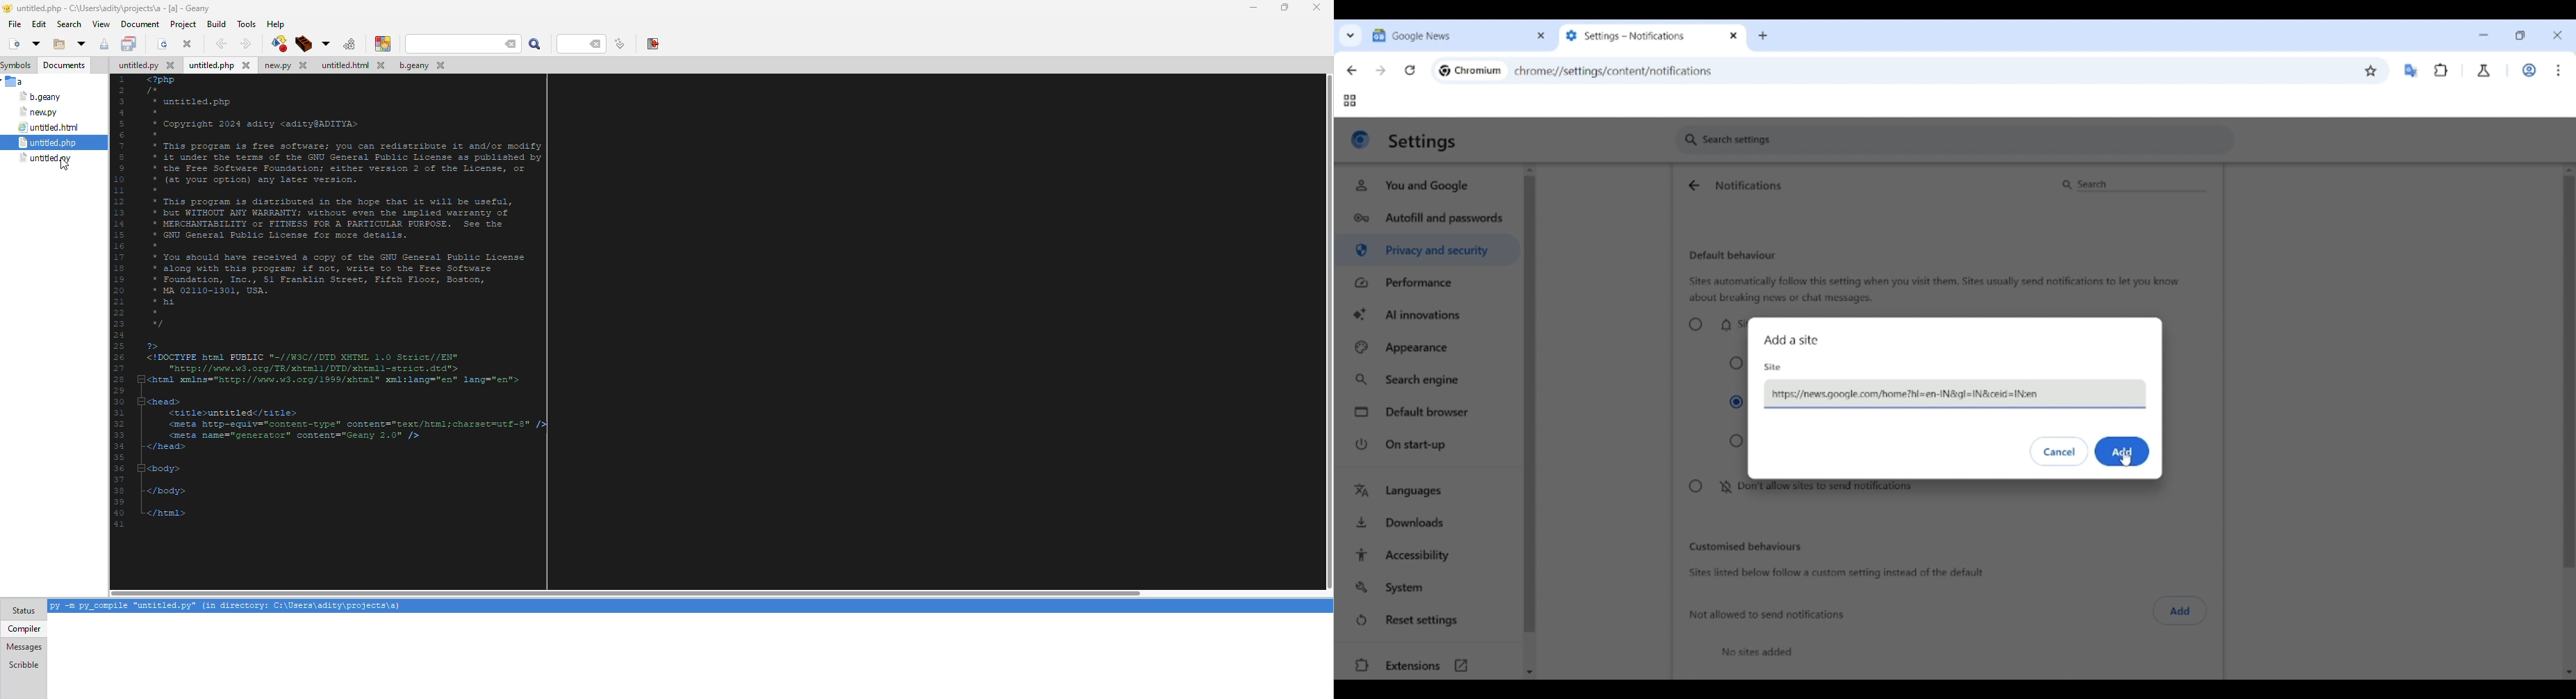 This screenshot has height=700, width=2576. Describe the element at coordinates (1430, 412) in the screenshot. I see `Default browser` at that location.